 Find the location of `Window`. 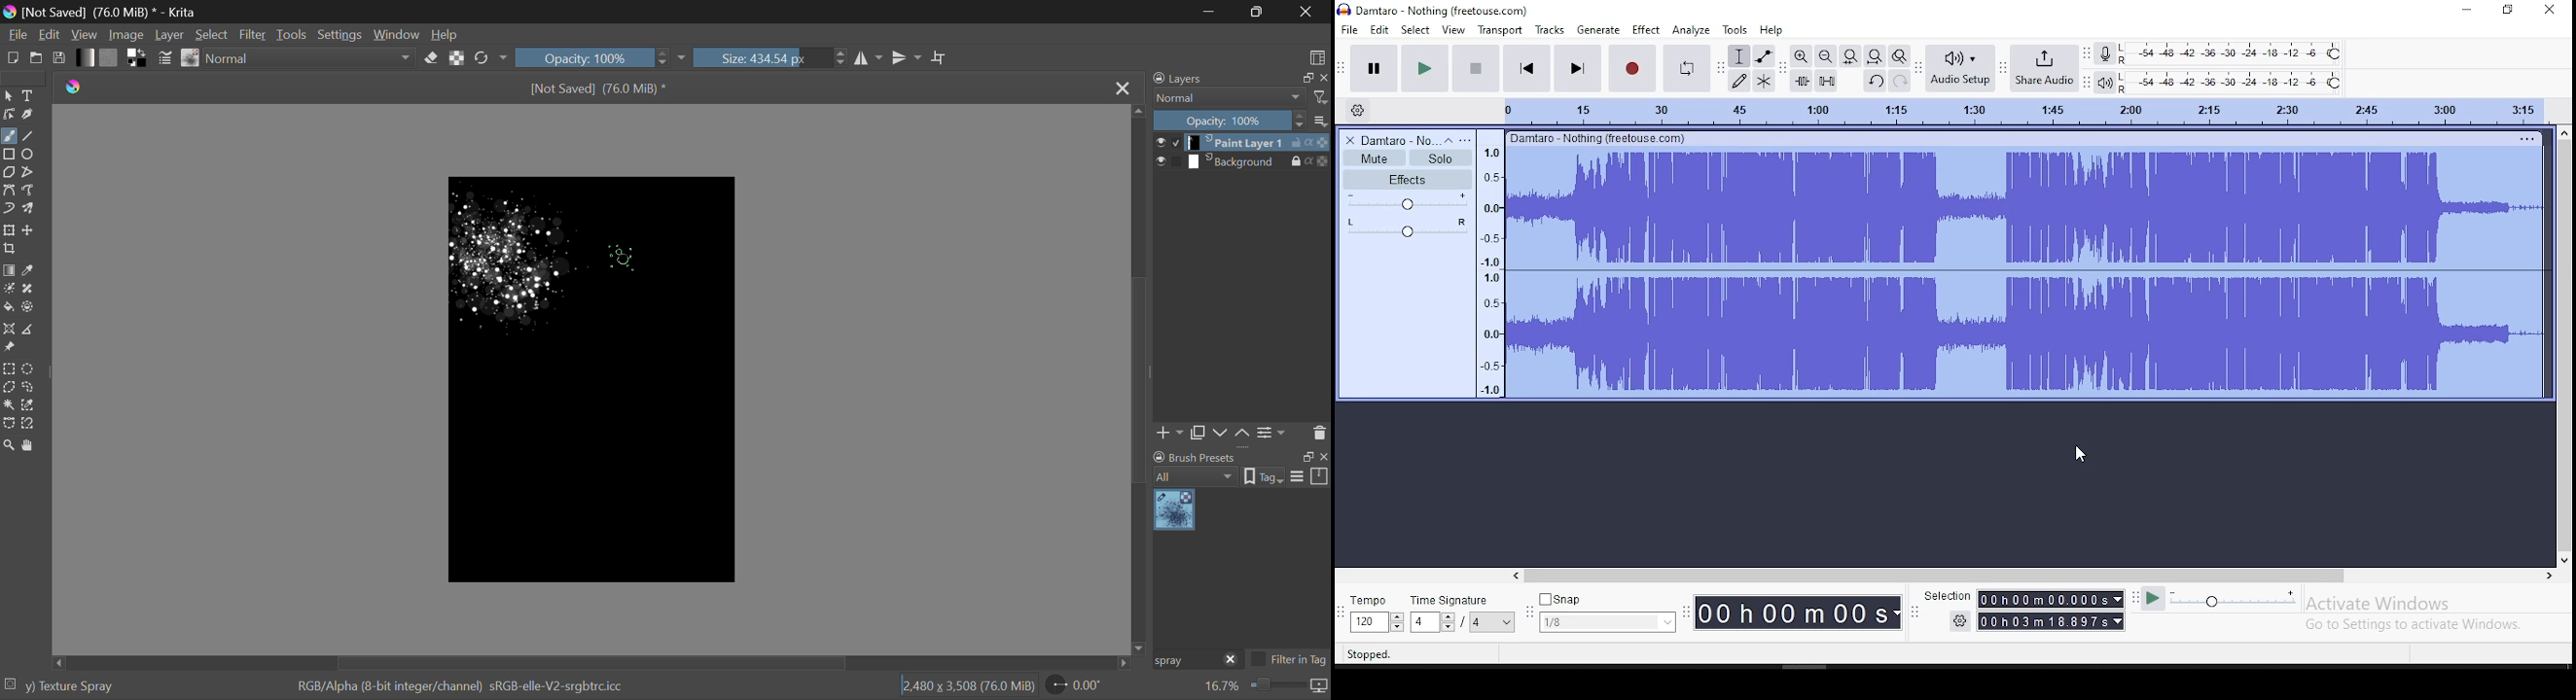

Window is located at coordinates (399, 33).